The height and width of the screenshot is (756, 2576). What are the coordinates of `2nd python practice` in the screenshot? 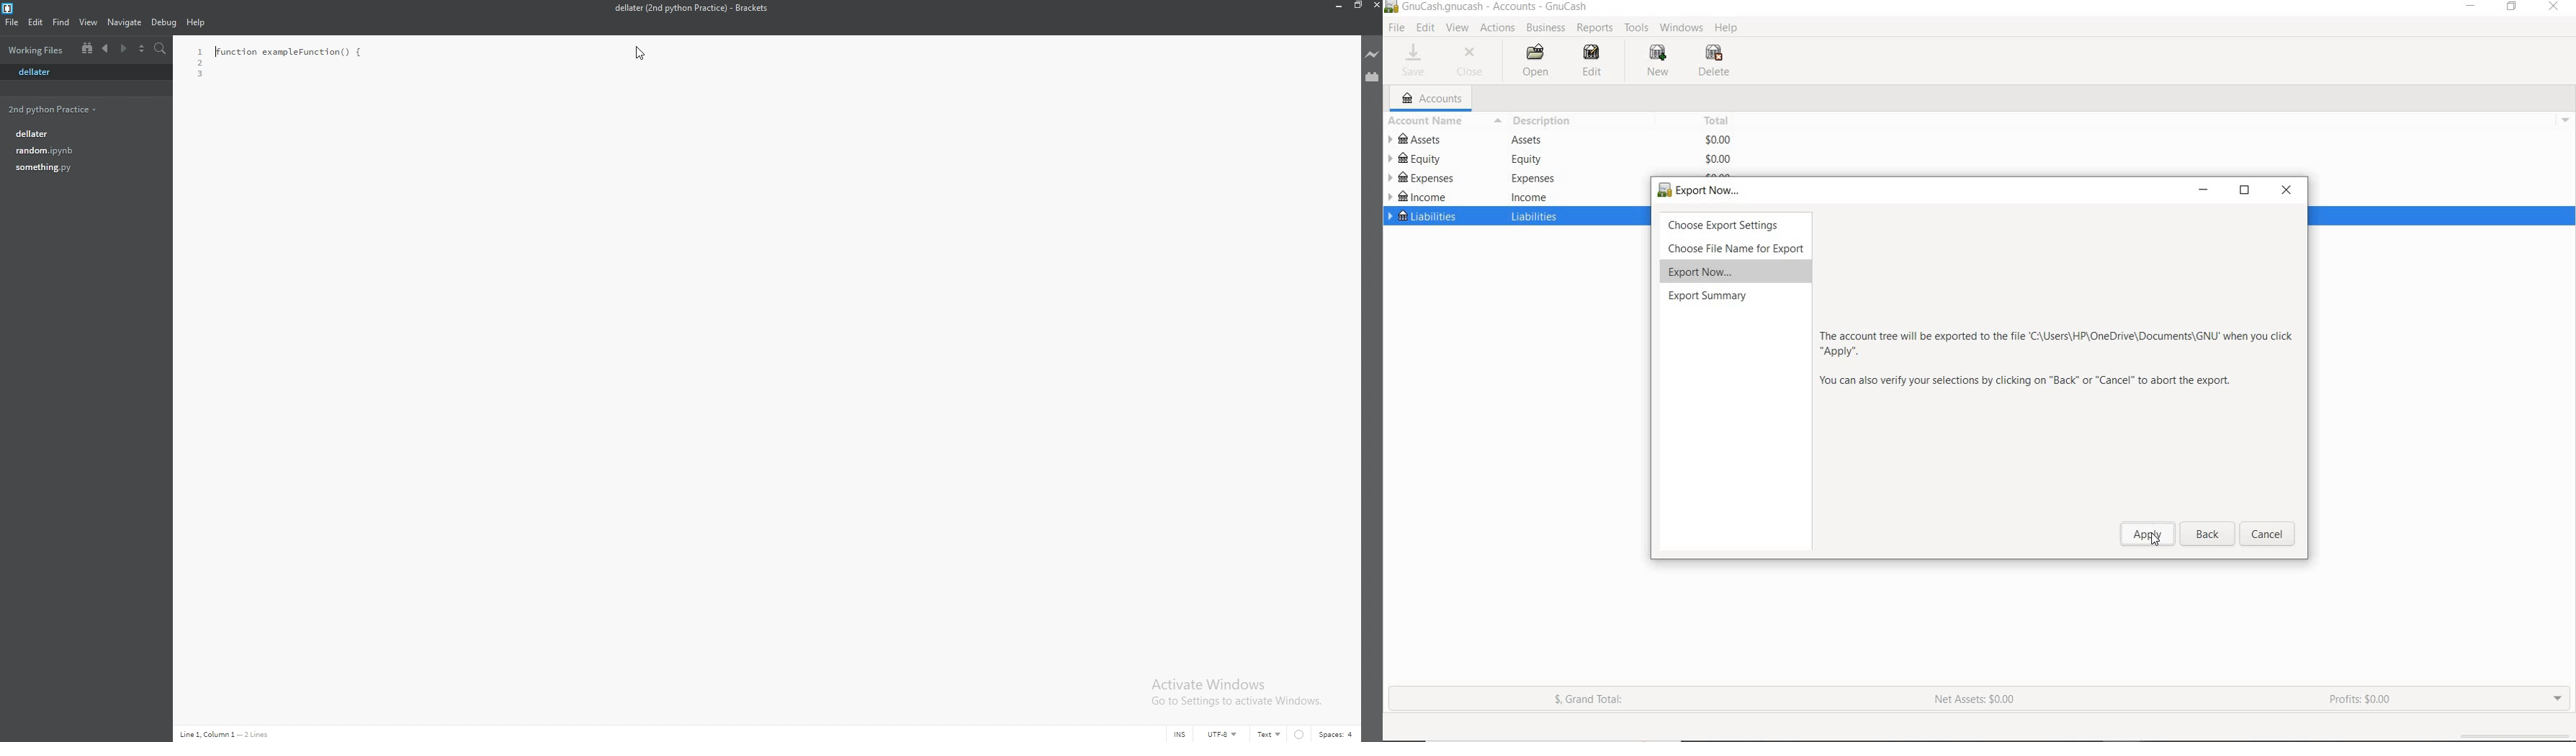 It's located at (53, 109).